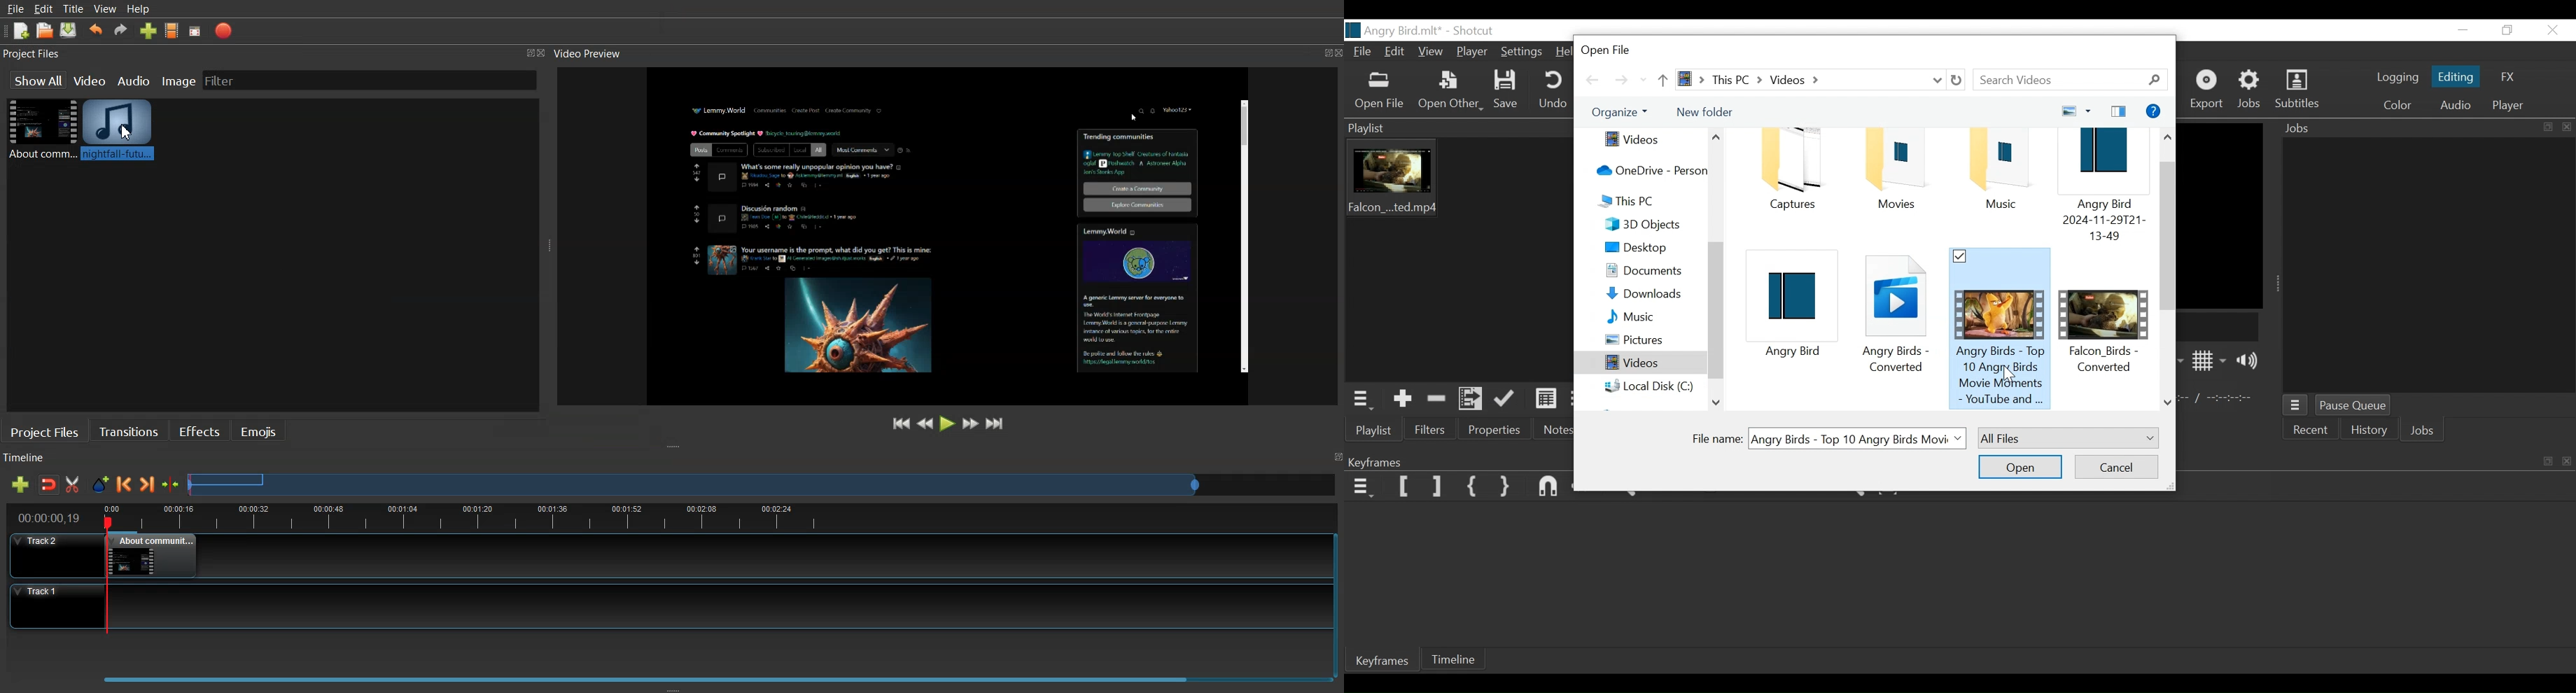  I want to click on Player, so click(2510, 105).